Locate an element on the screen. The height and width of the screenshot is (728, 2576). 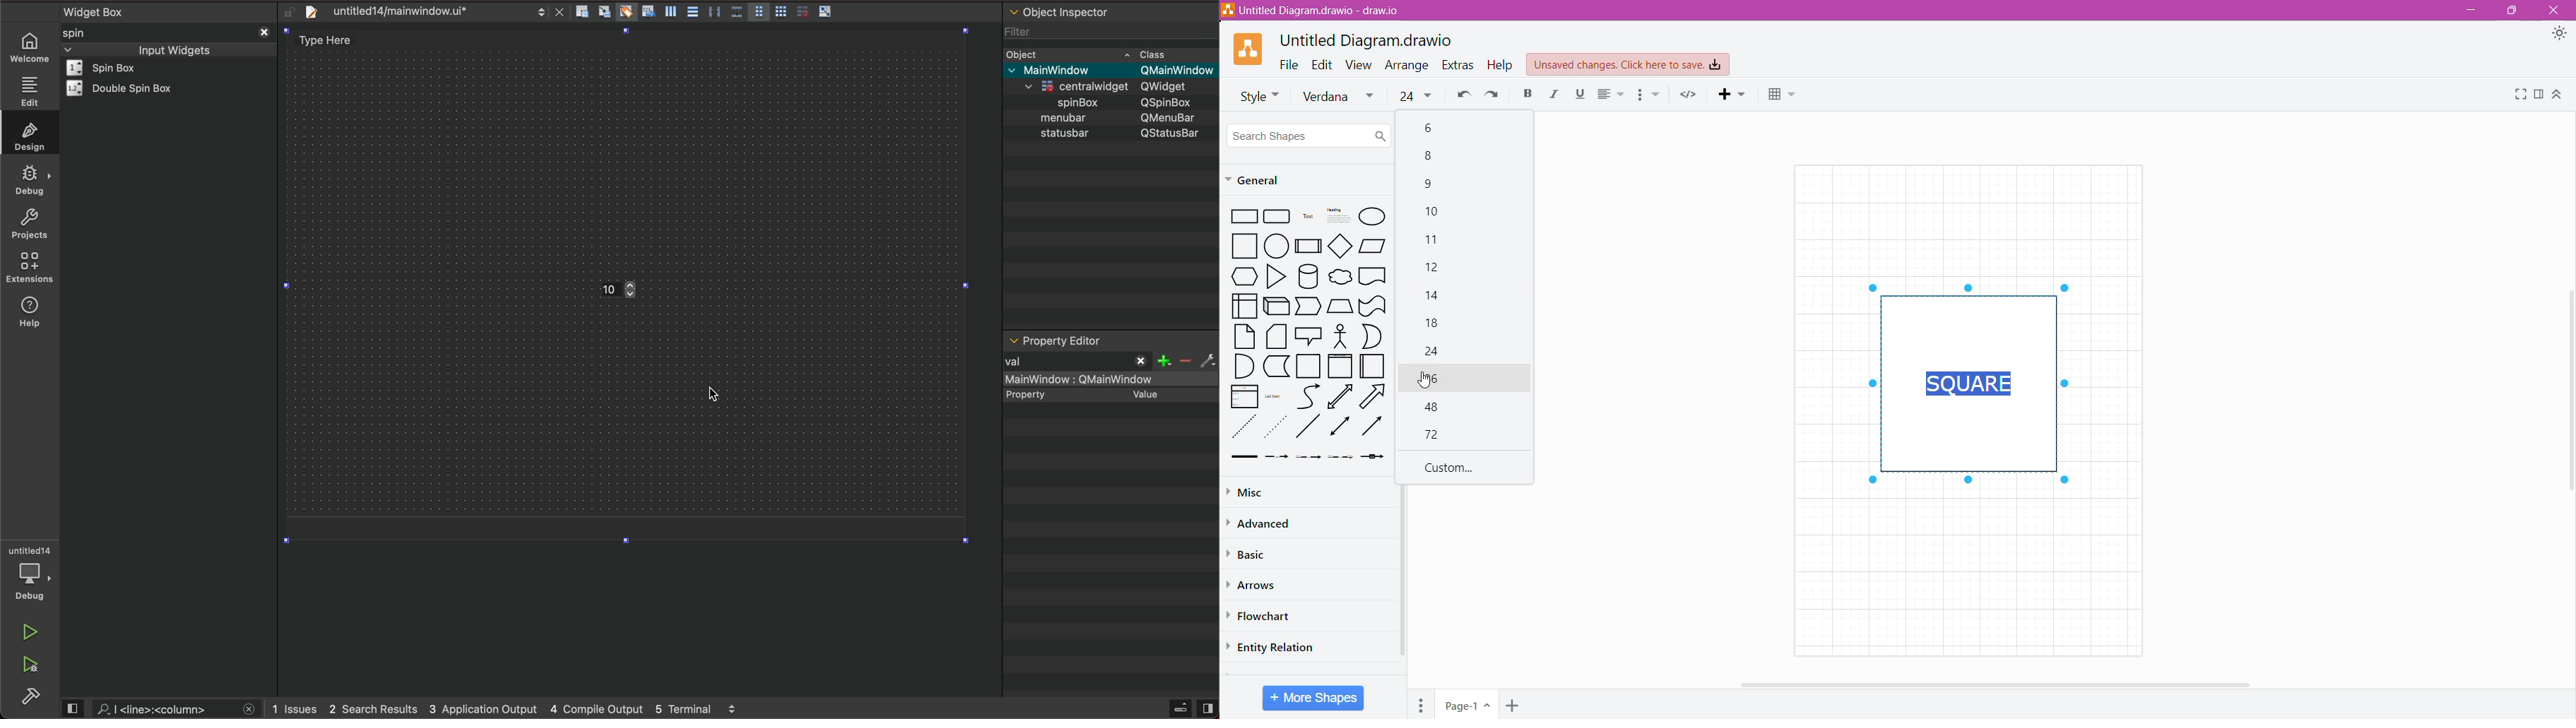
Shape is located at coordinates (1966, 384).